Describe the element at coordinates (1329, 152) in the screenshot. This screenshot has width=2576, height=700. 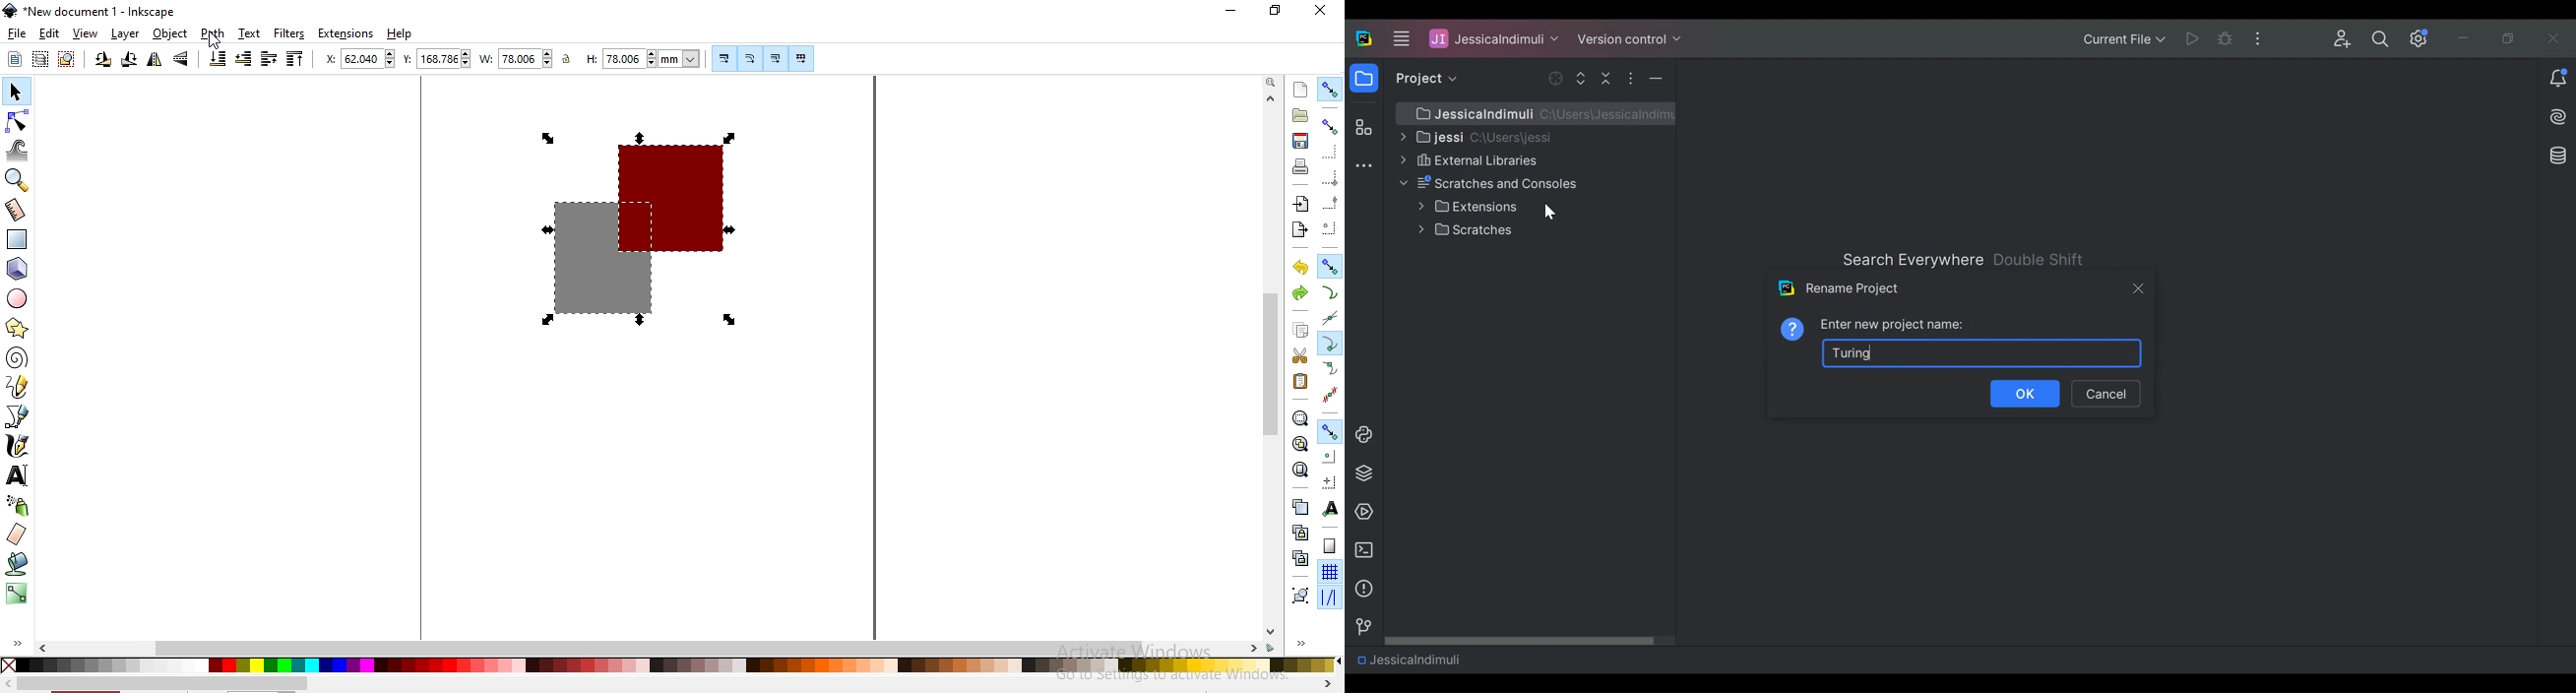
I see `snap bounding box corners` at that location.